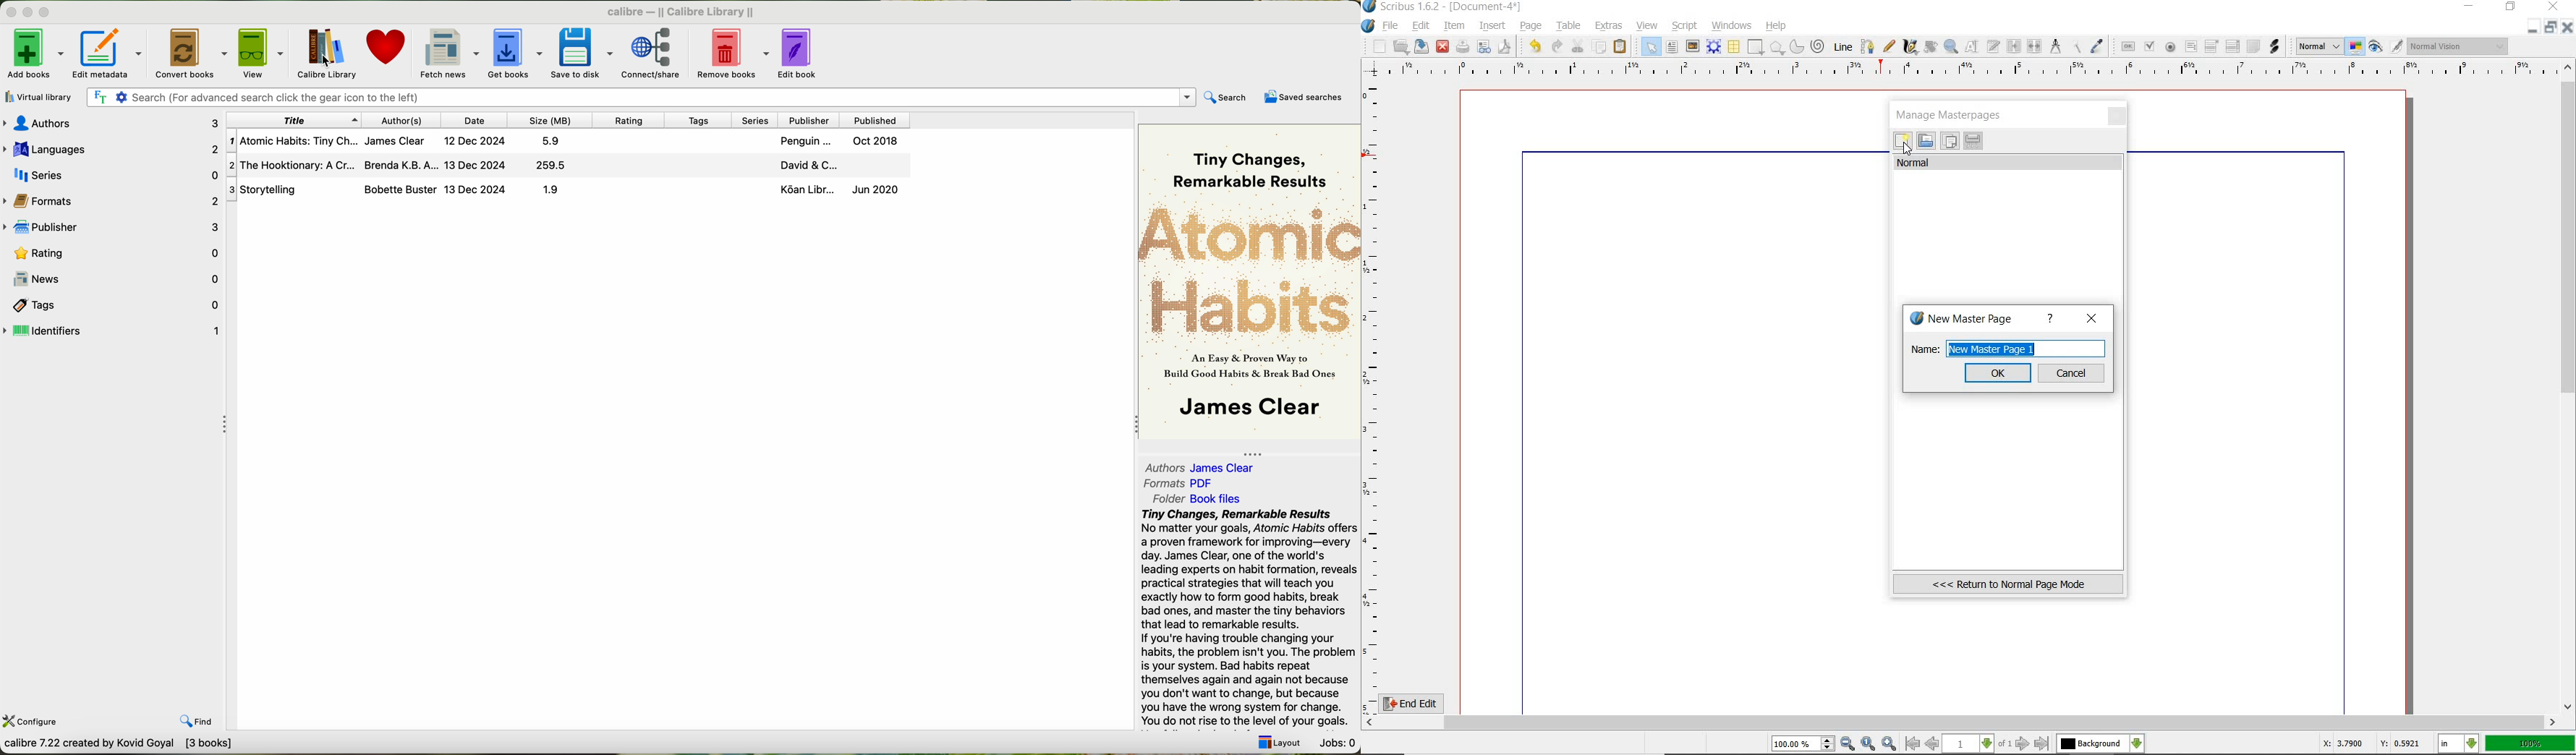 The width and height of the screenshot is (2576, 756). What do you see at coordinates (1246, 409) in the screenshot?
I see `James Clear` at bounding box center [1246, 409].